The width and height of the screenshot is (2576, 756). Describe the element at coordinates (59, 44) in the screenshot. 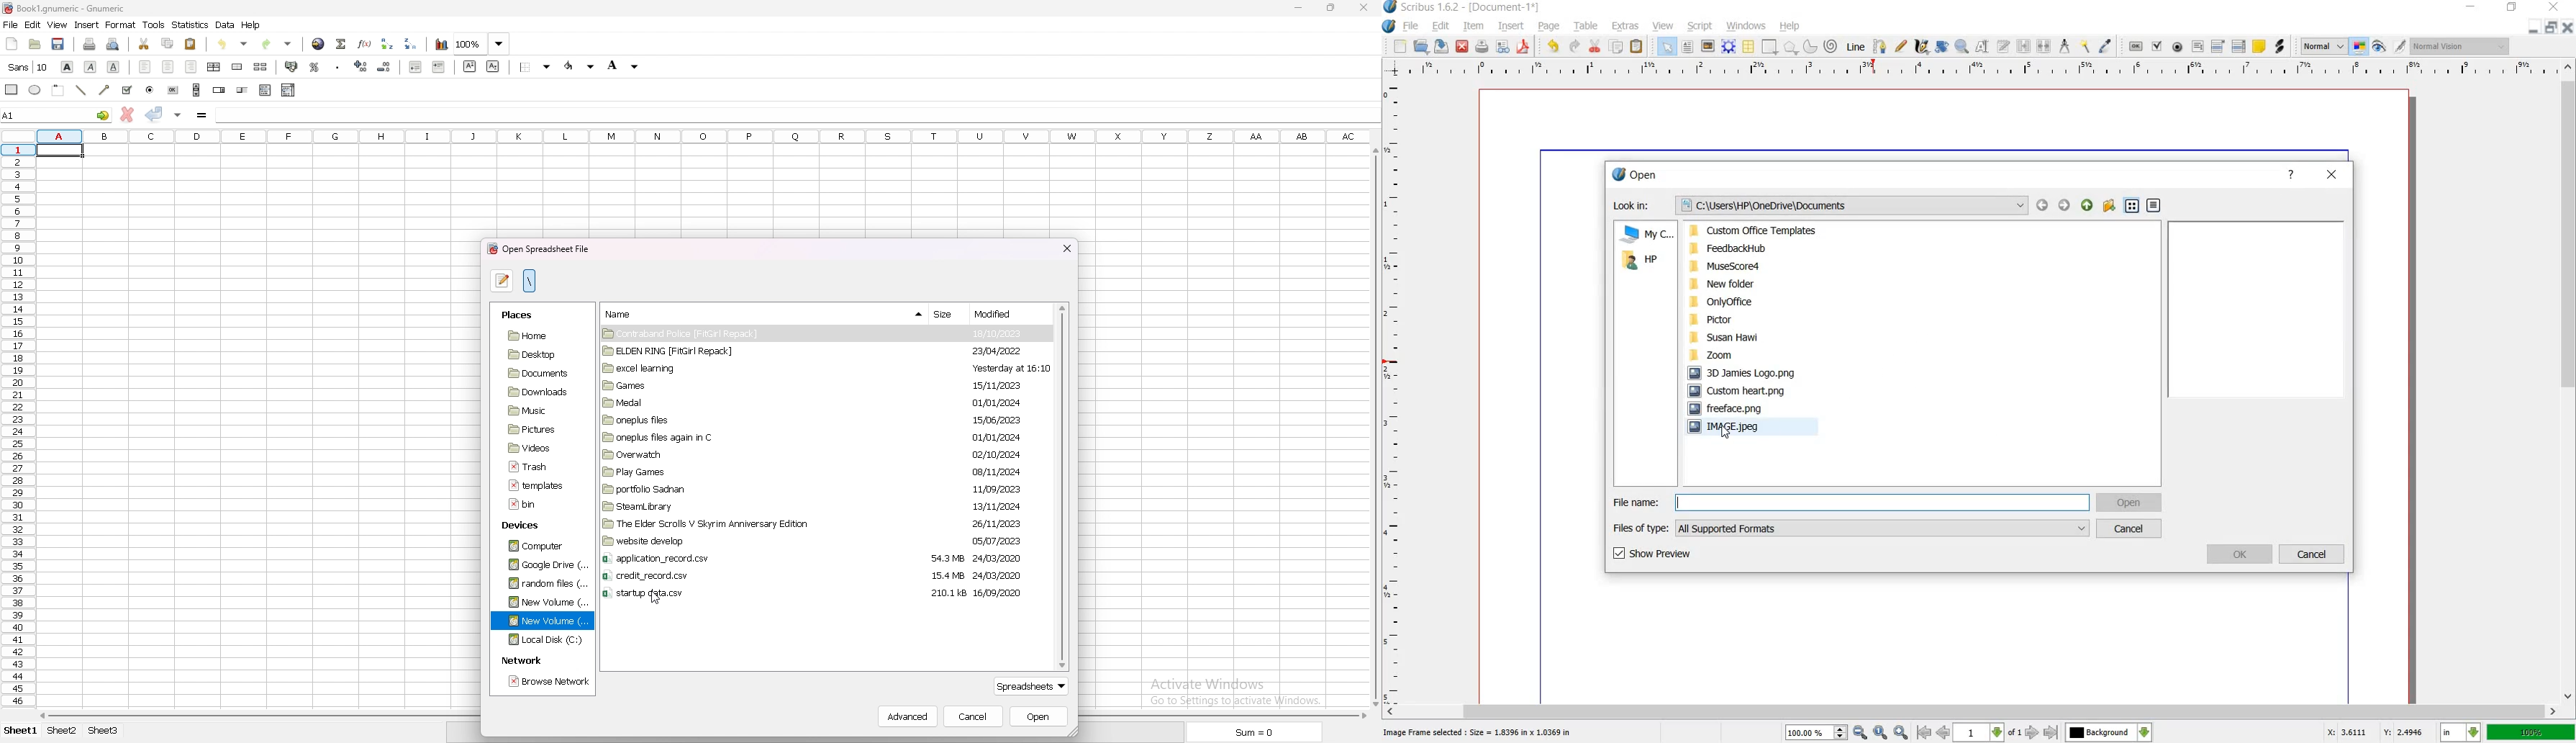

I see `save` at that location.